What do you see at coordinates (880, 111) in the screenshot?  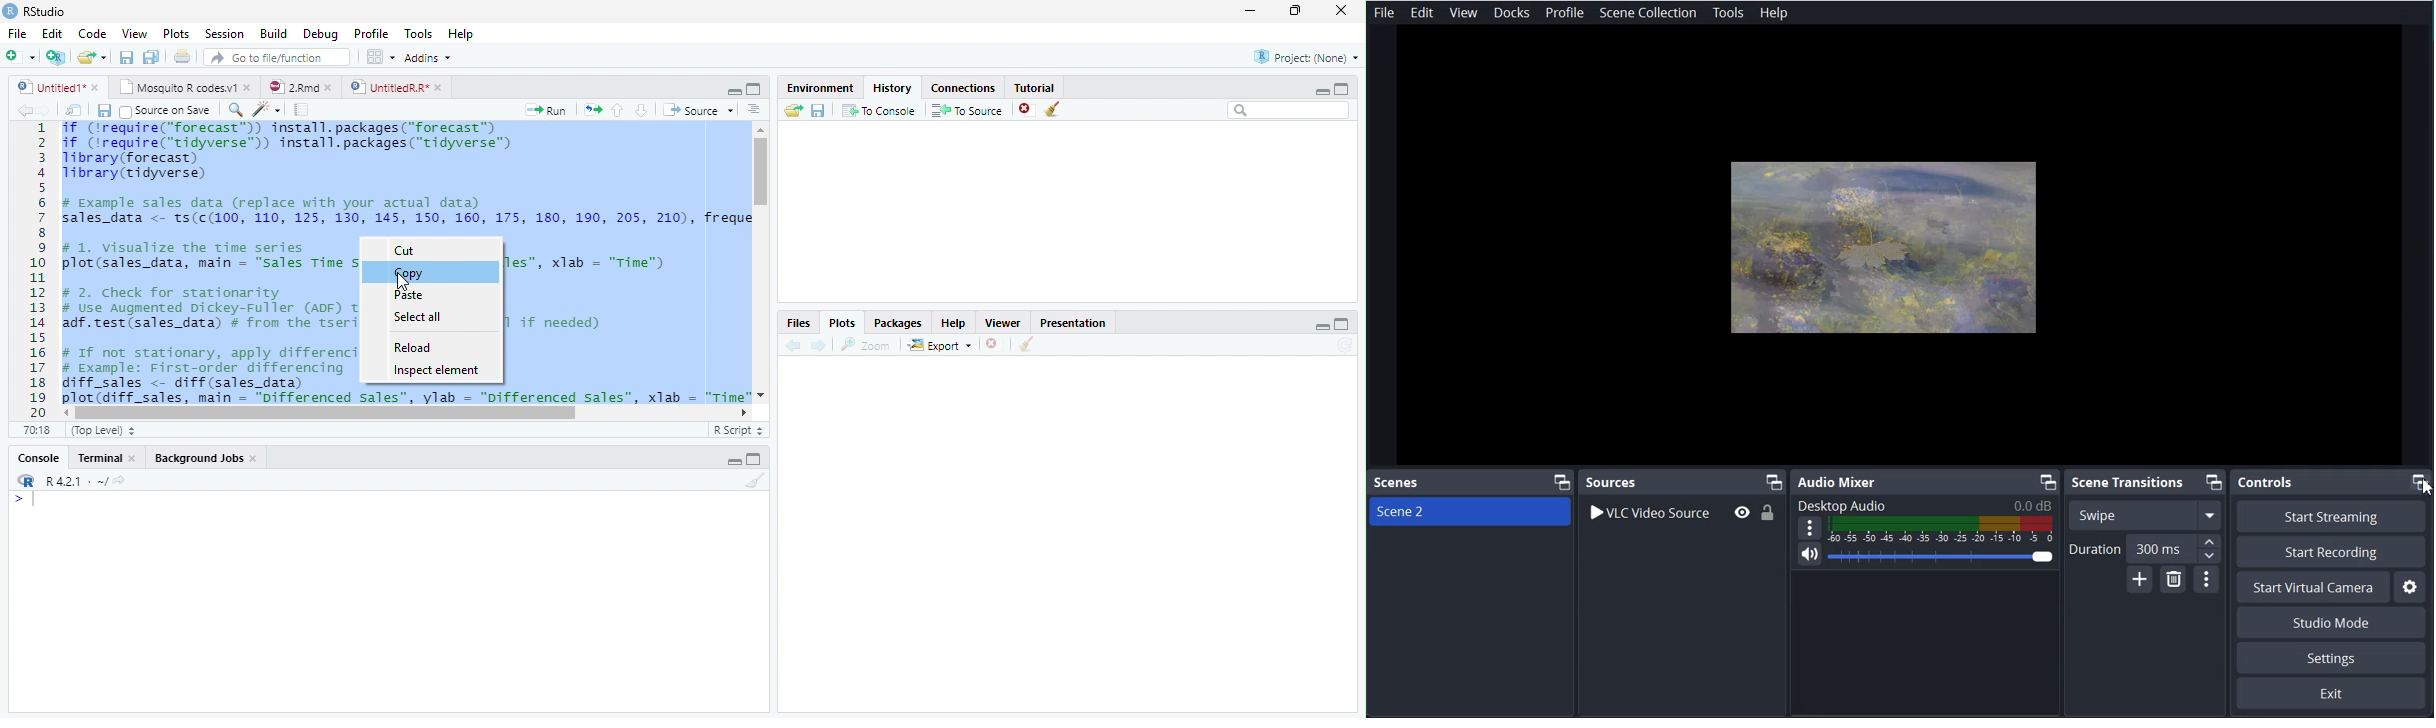 I see `To Console` at bounding box center [880, 111].